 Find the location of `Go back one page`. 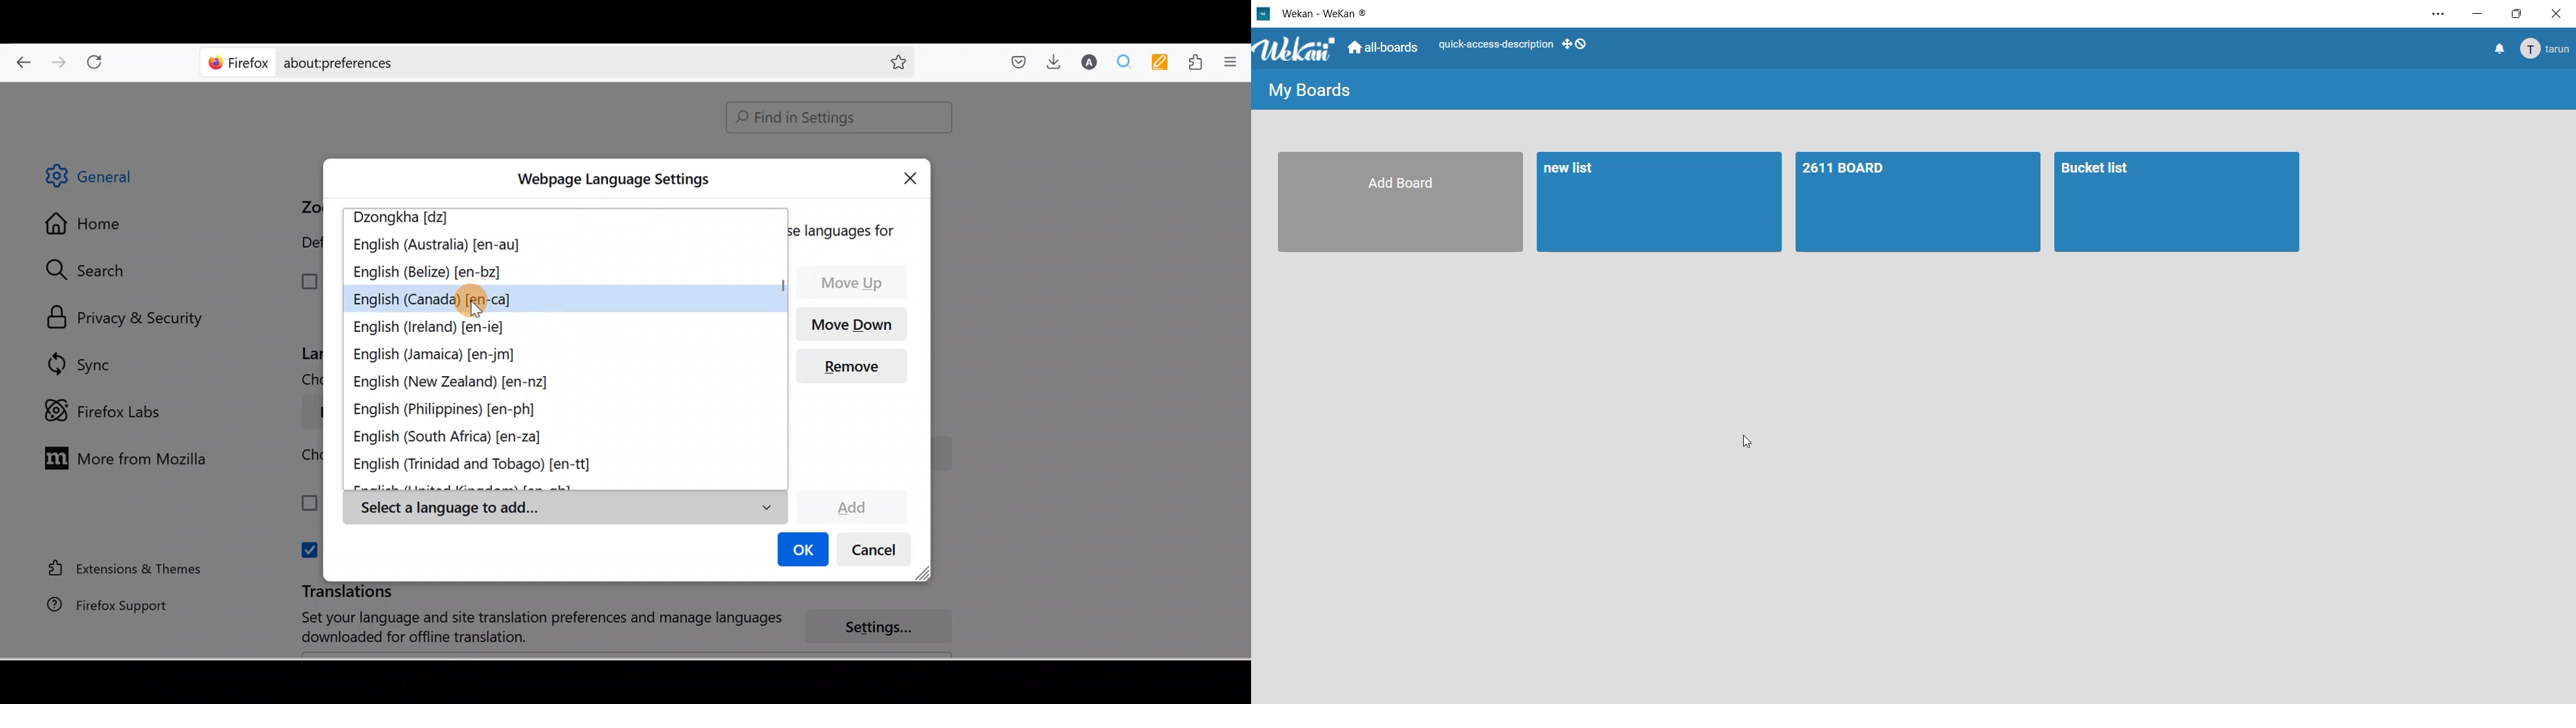

Go back one page is located at coordinates (18, 59).